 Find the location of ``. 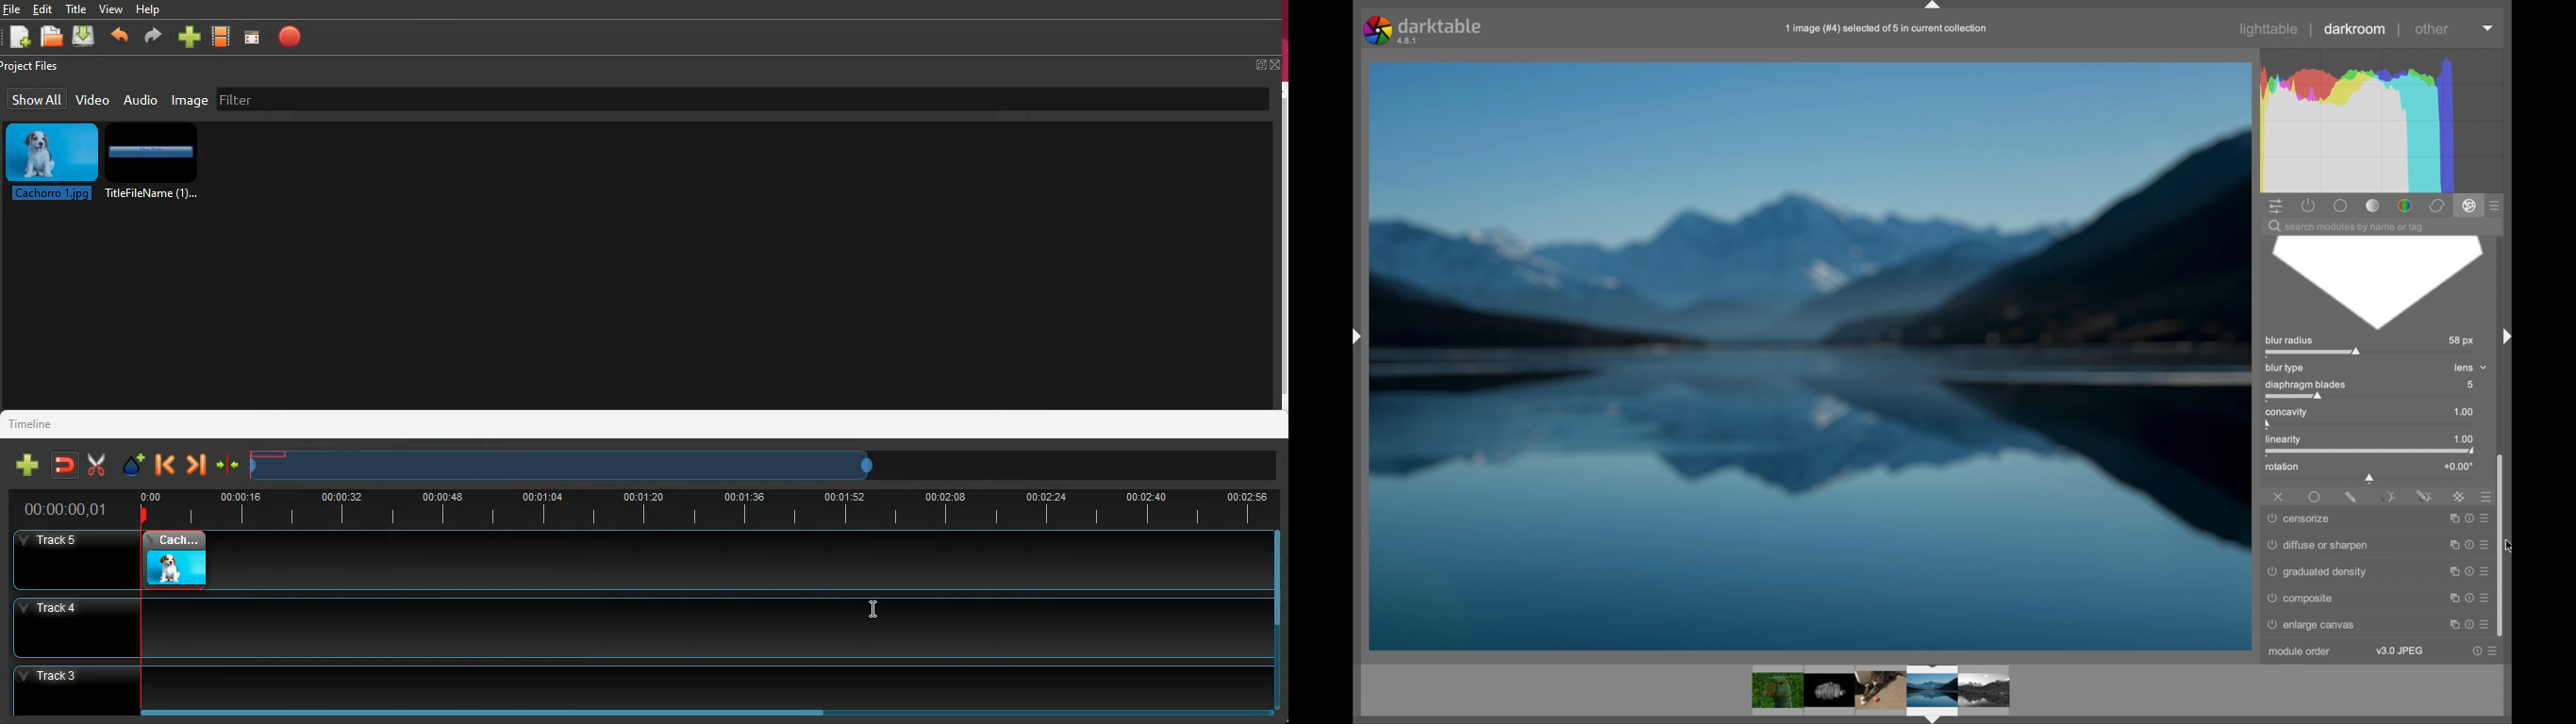

 is located at coordinates (67, 510).